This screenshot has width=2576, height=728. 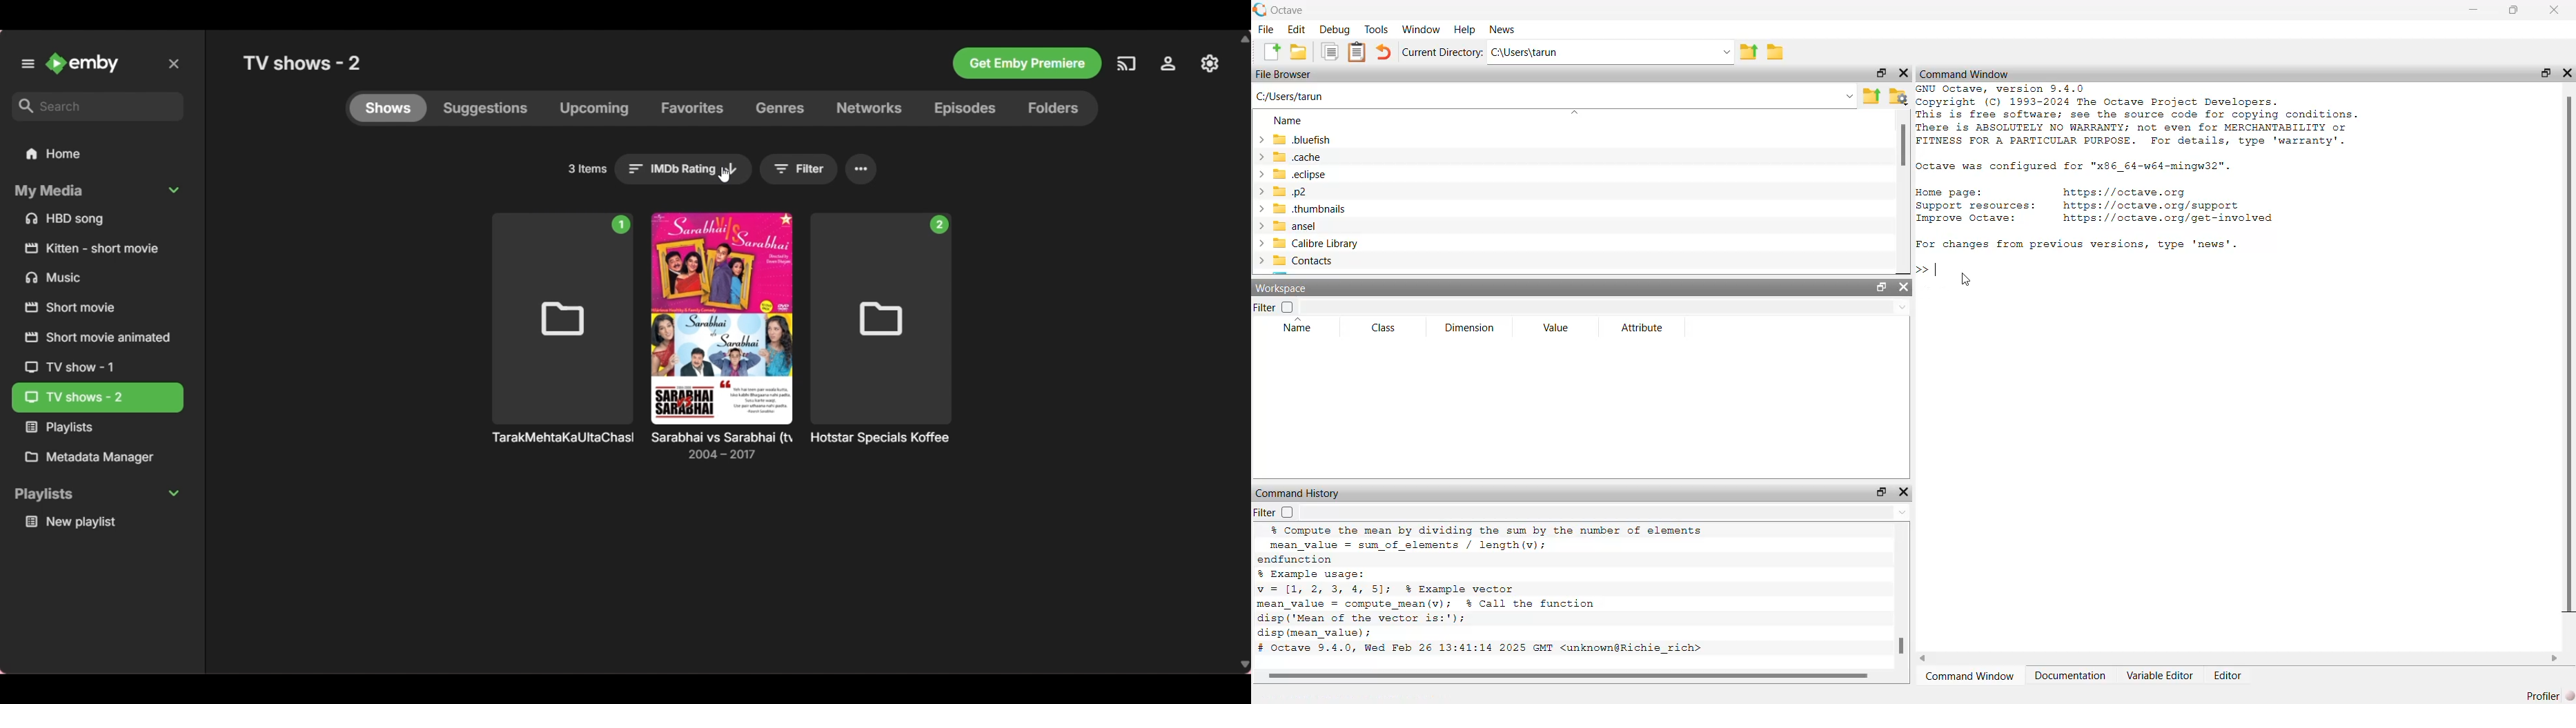 I want to click on folder settings, so click(x=1900, y=98).